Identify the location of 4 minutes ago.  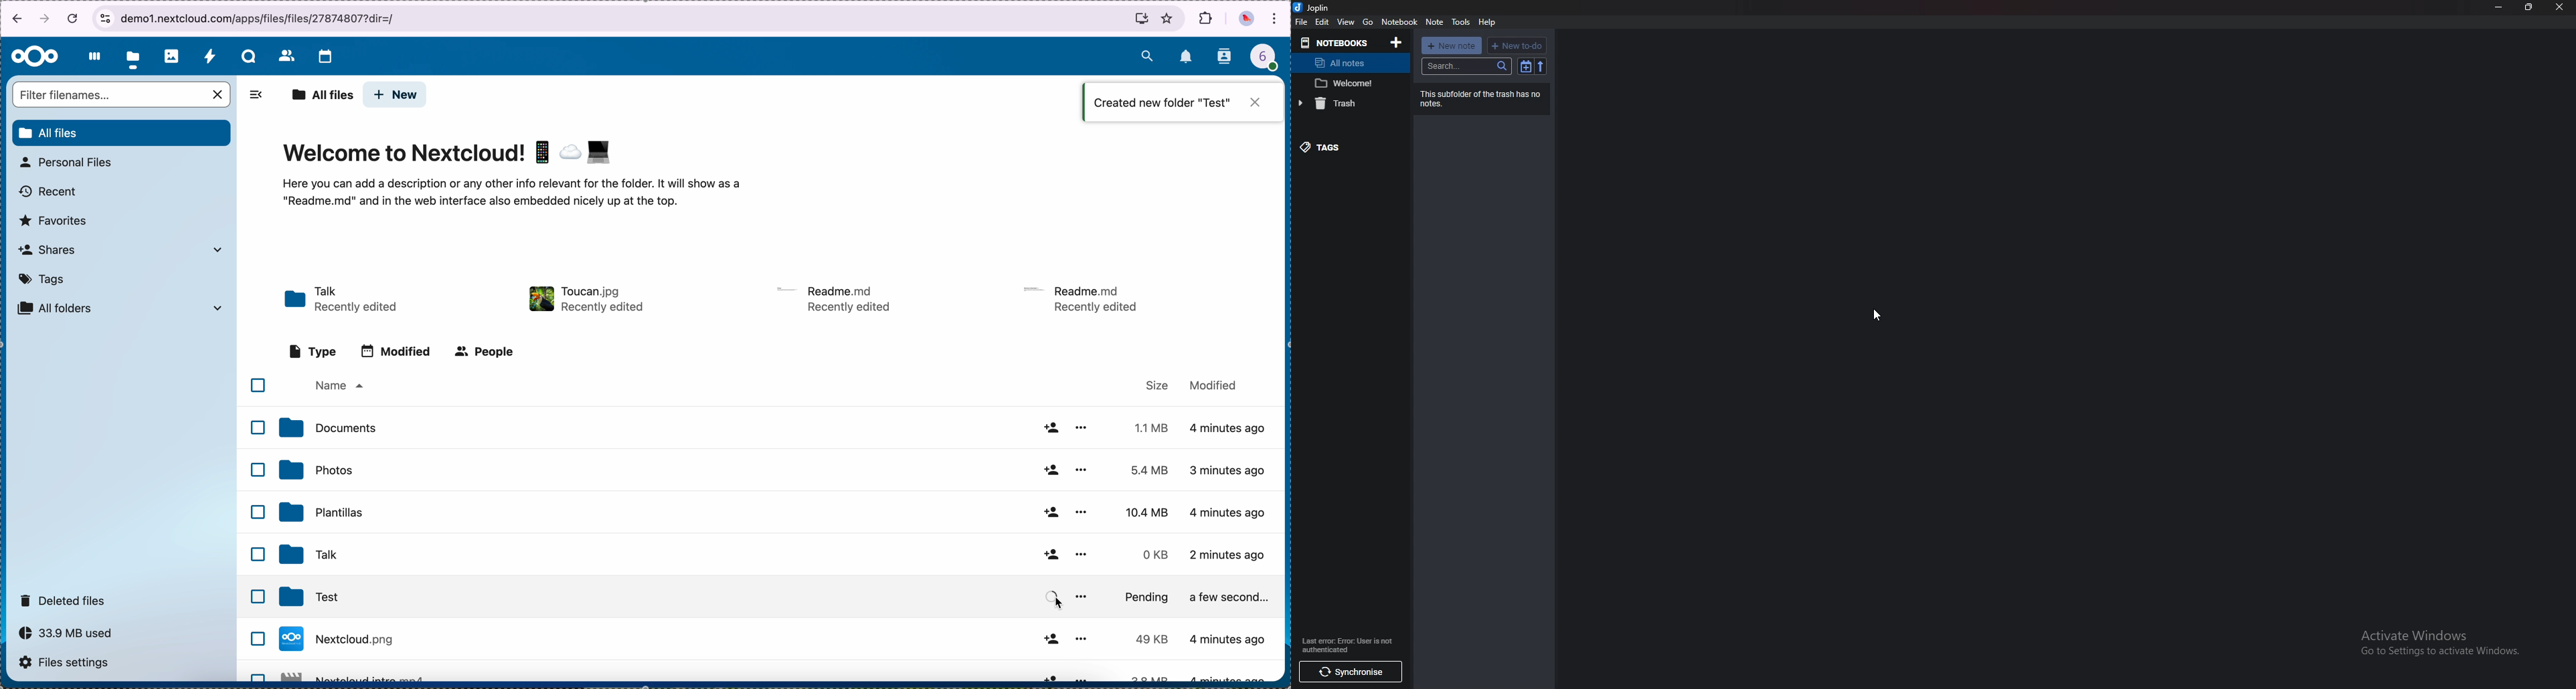
(1229, 639).